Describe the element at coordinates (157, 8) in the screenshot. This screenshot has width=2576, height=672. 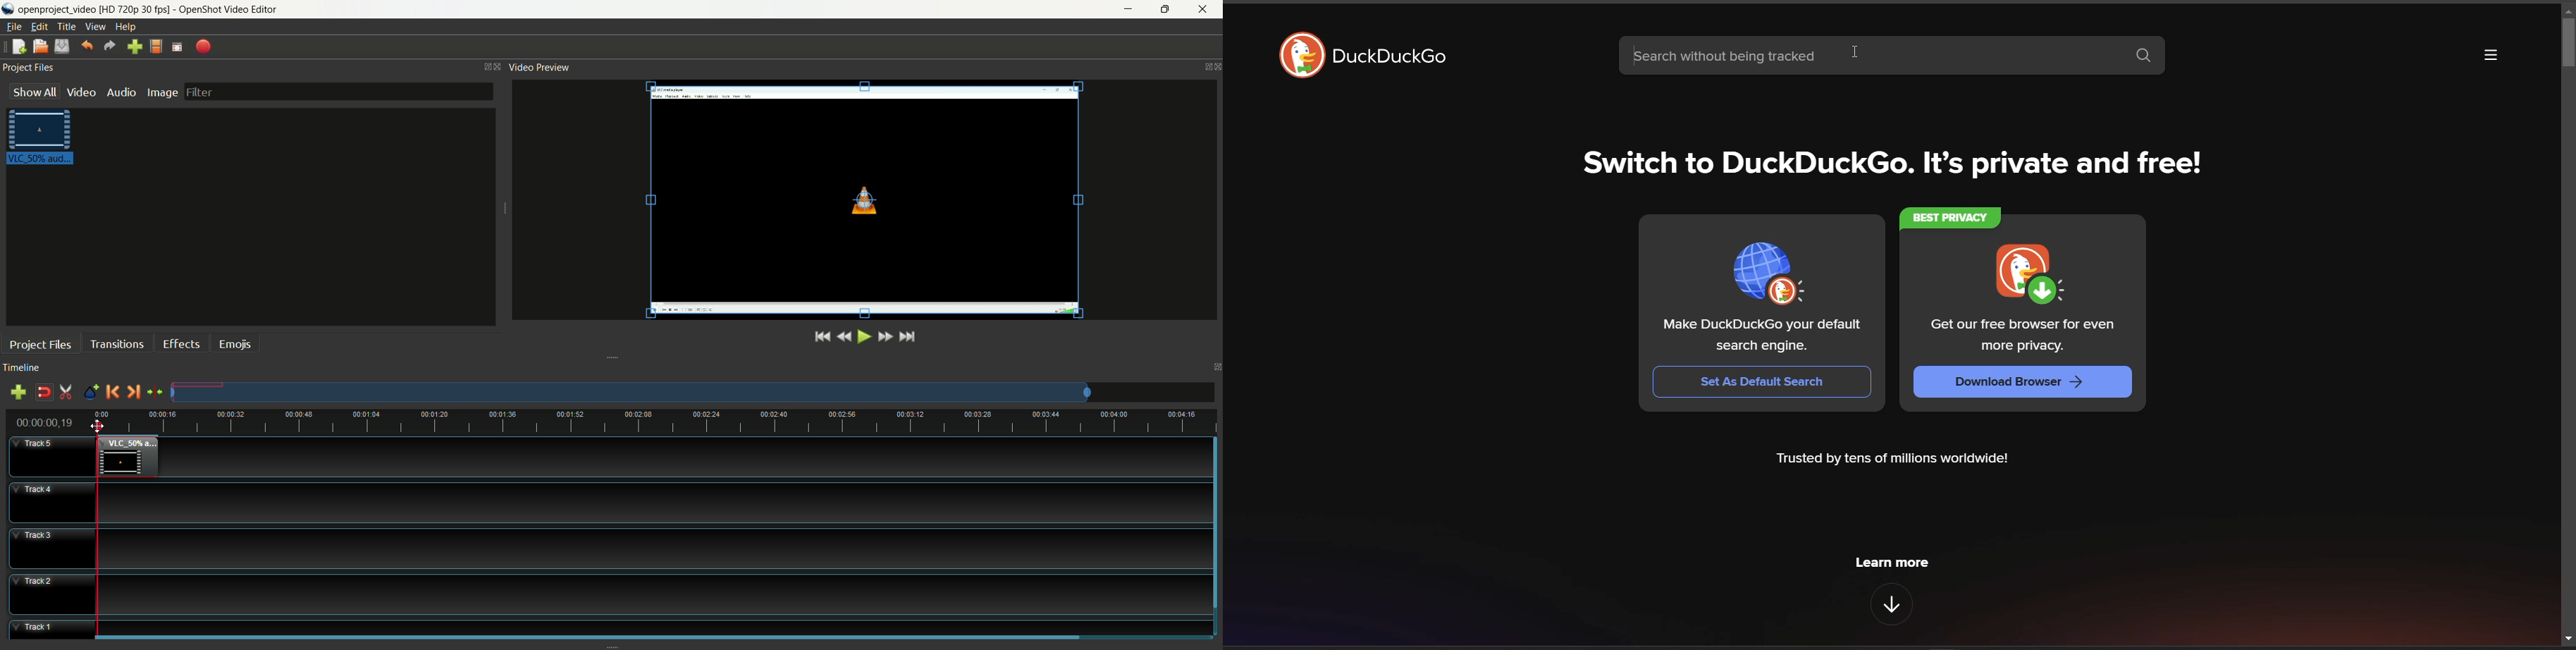
I see `openproject video [HD 720p 30 fps] - OpenShot Video Editor` at that location.